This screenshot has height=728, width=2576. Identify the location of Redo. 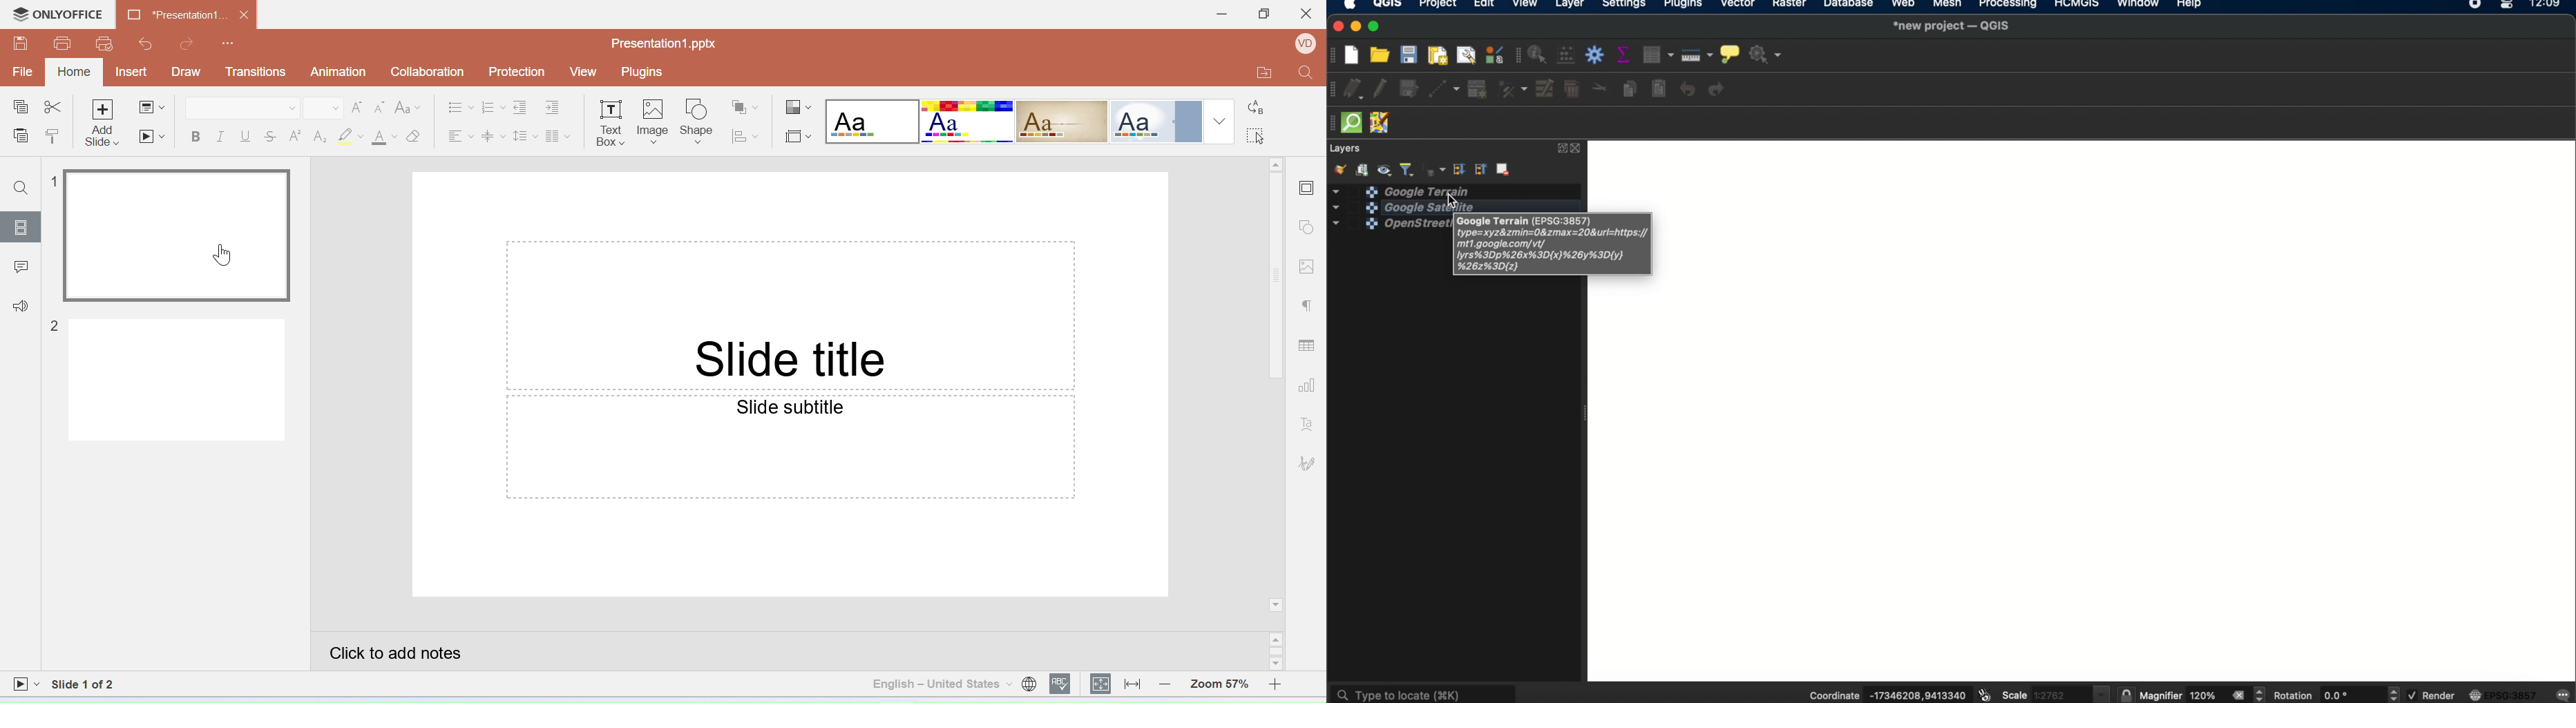
(188, 44).